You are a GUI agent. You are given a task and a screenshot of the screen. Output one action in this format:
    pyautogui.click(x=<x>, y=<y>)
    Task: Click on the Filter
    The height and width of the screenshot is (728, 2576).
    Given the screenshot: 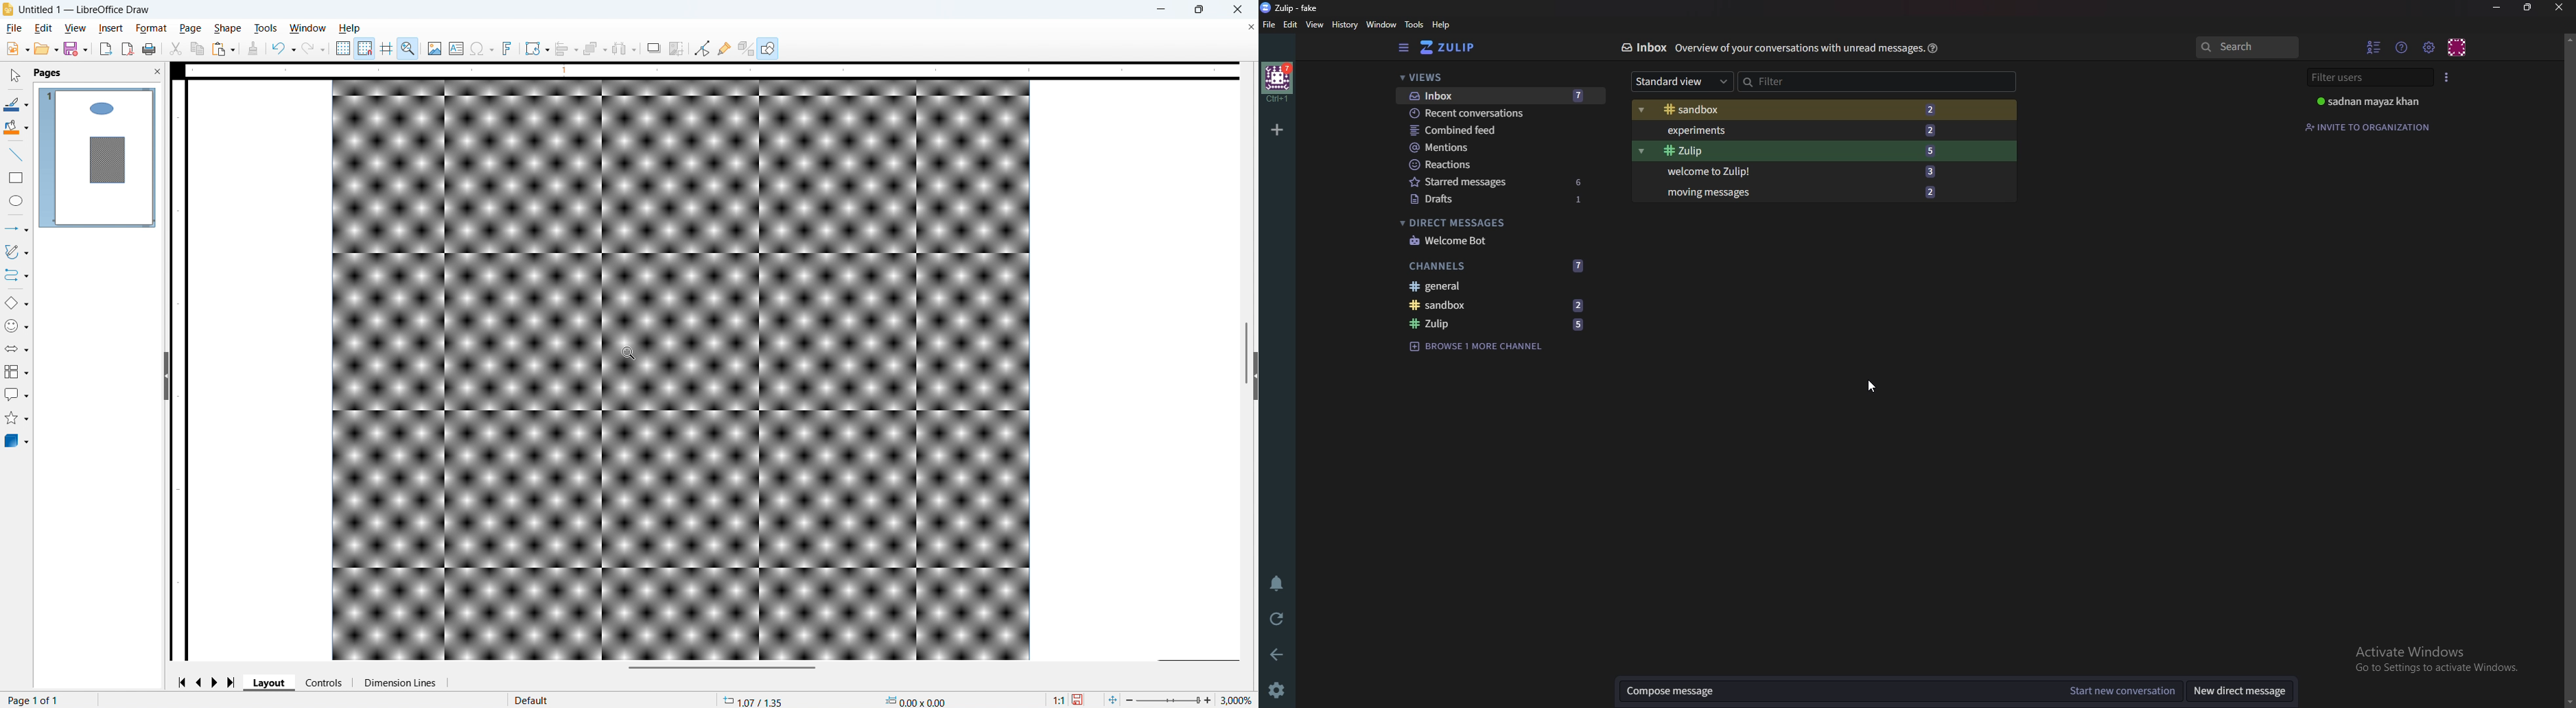 What is the action you would take?
    pyautogui.click(x=1835, y=81)
    